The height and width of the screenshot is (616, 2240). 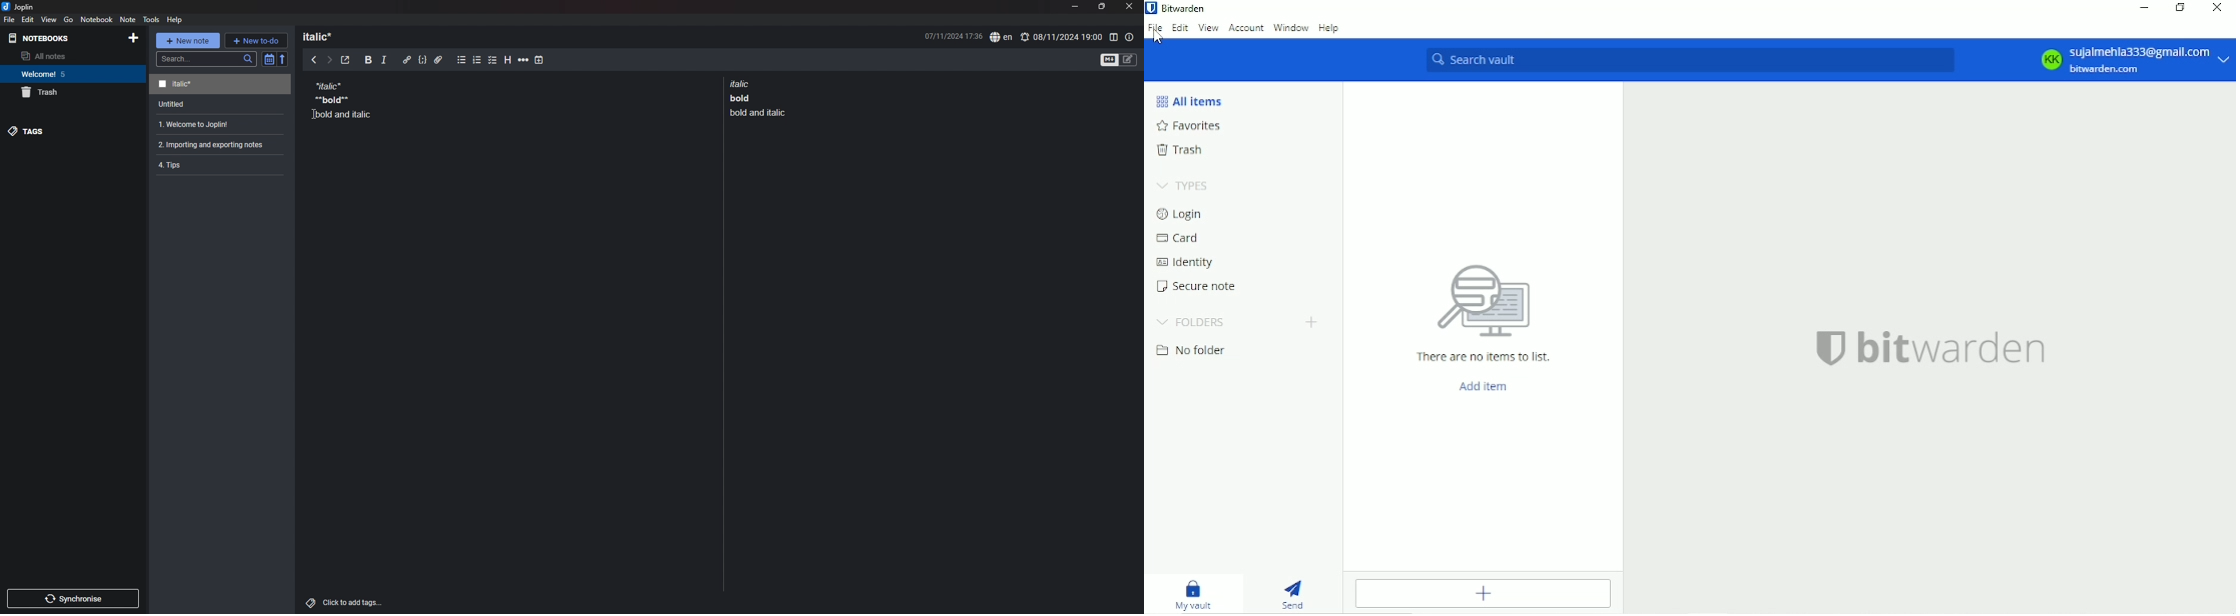 I want to click on joplin, so click(x=18, y=7).